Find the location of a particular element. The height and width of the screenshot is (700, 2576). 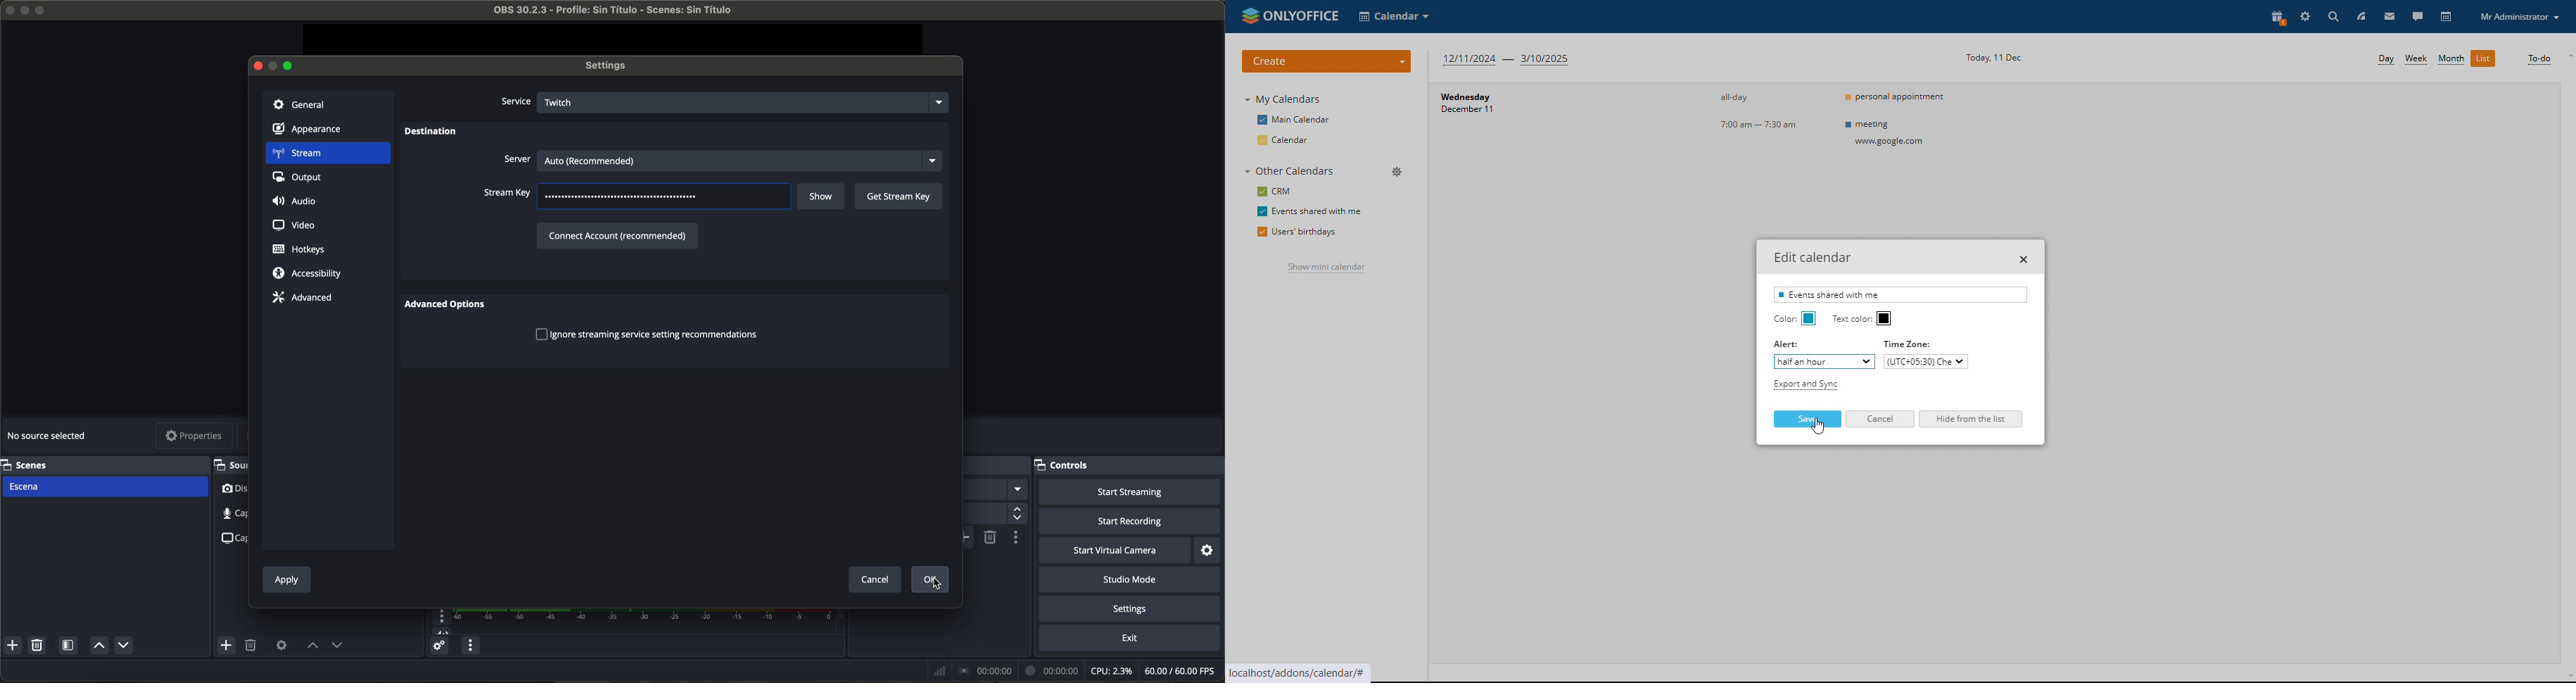

settings is located at coordinates (2305, 15).